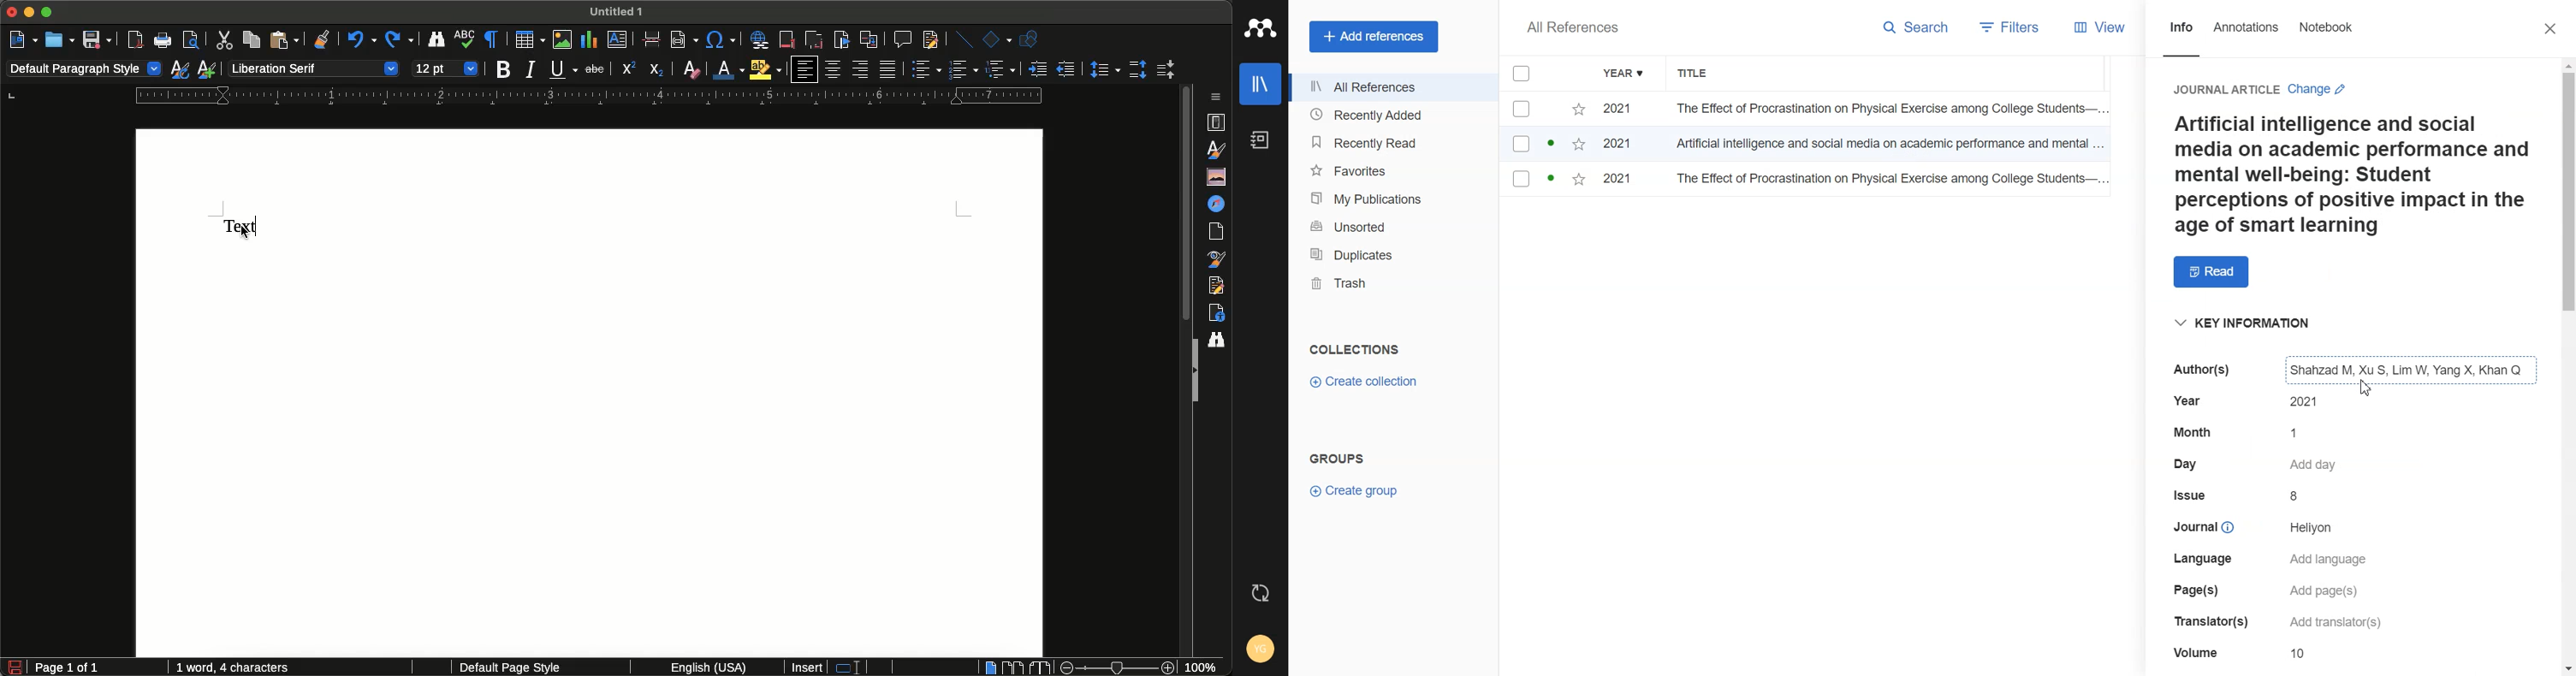  Describe the element at coordinates (1218, 122) in the screenshot. I see `Properties` at that location.